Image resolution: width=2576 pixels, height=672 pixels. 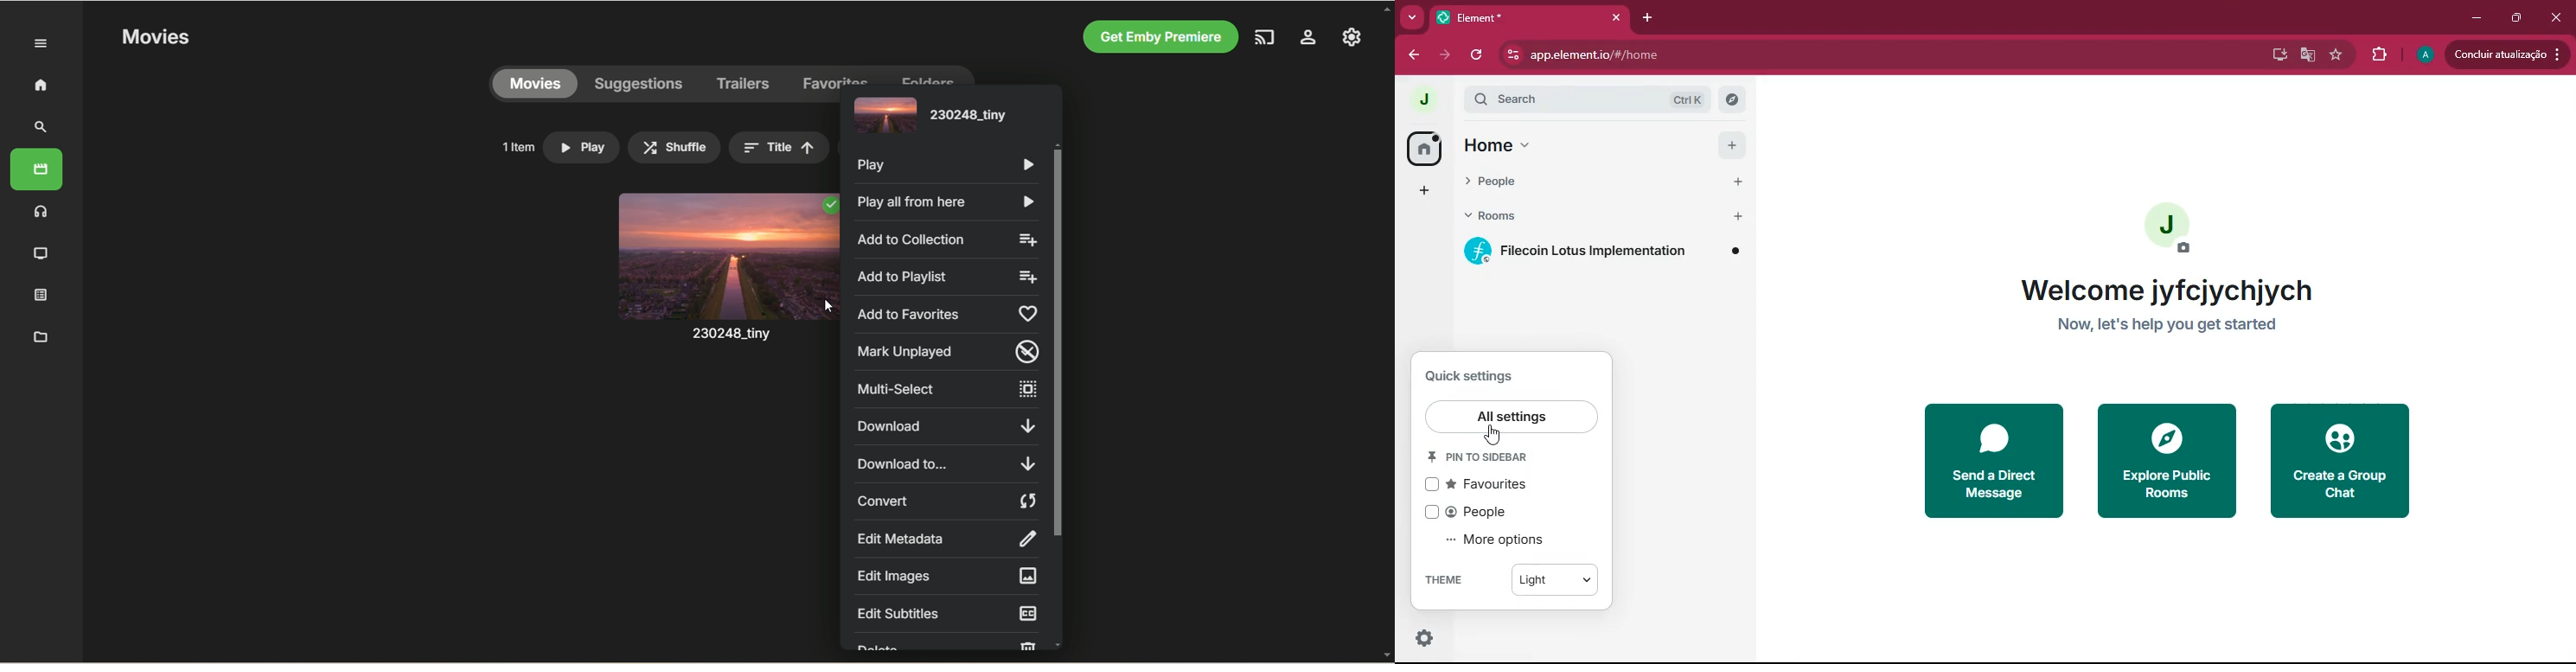 I want to click on movies, so click(x=155, y=38).